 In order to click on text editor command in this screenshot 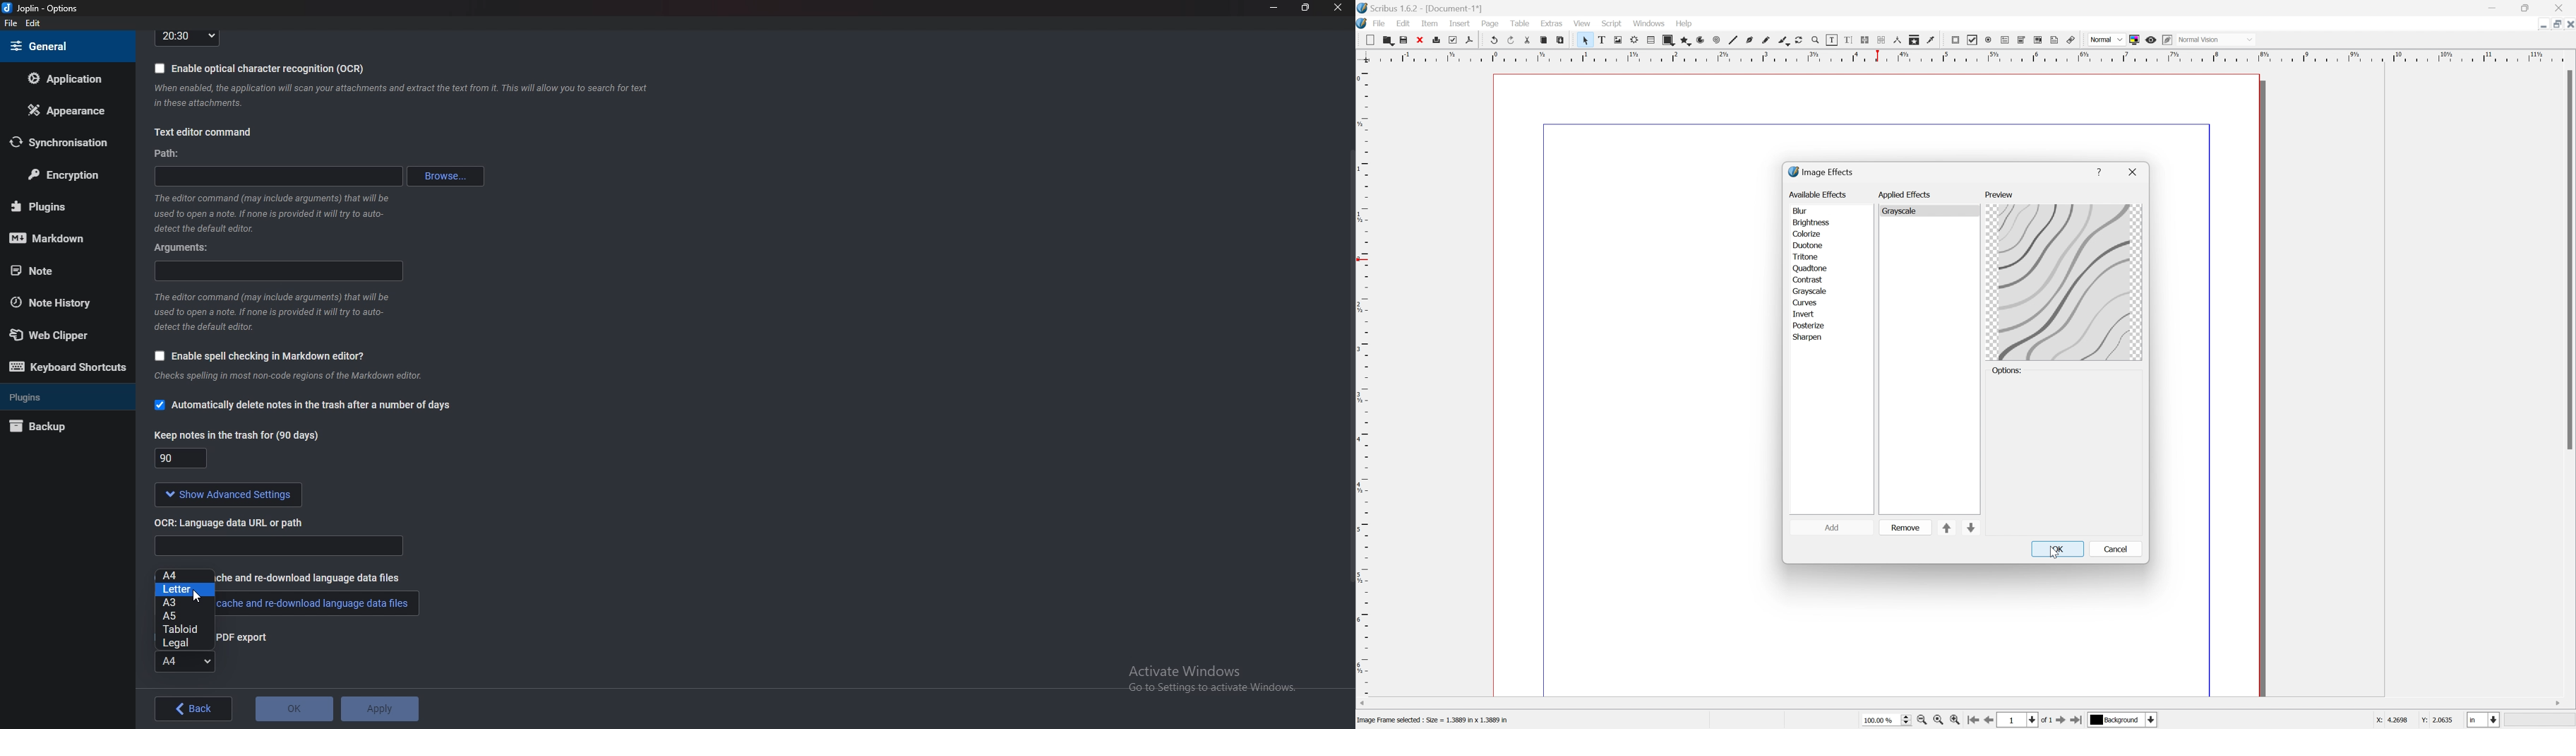, I will do `click(203, 134)`.